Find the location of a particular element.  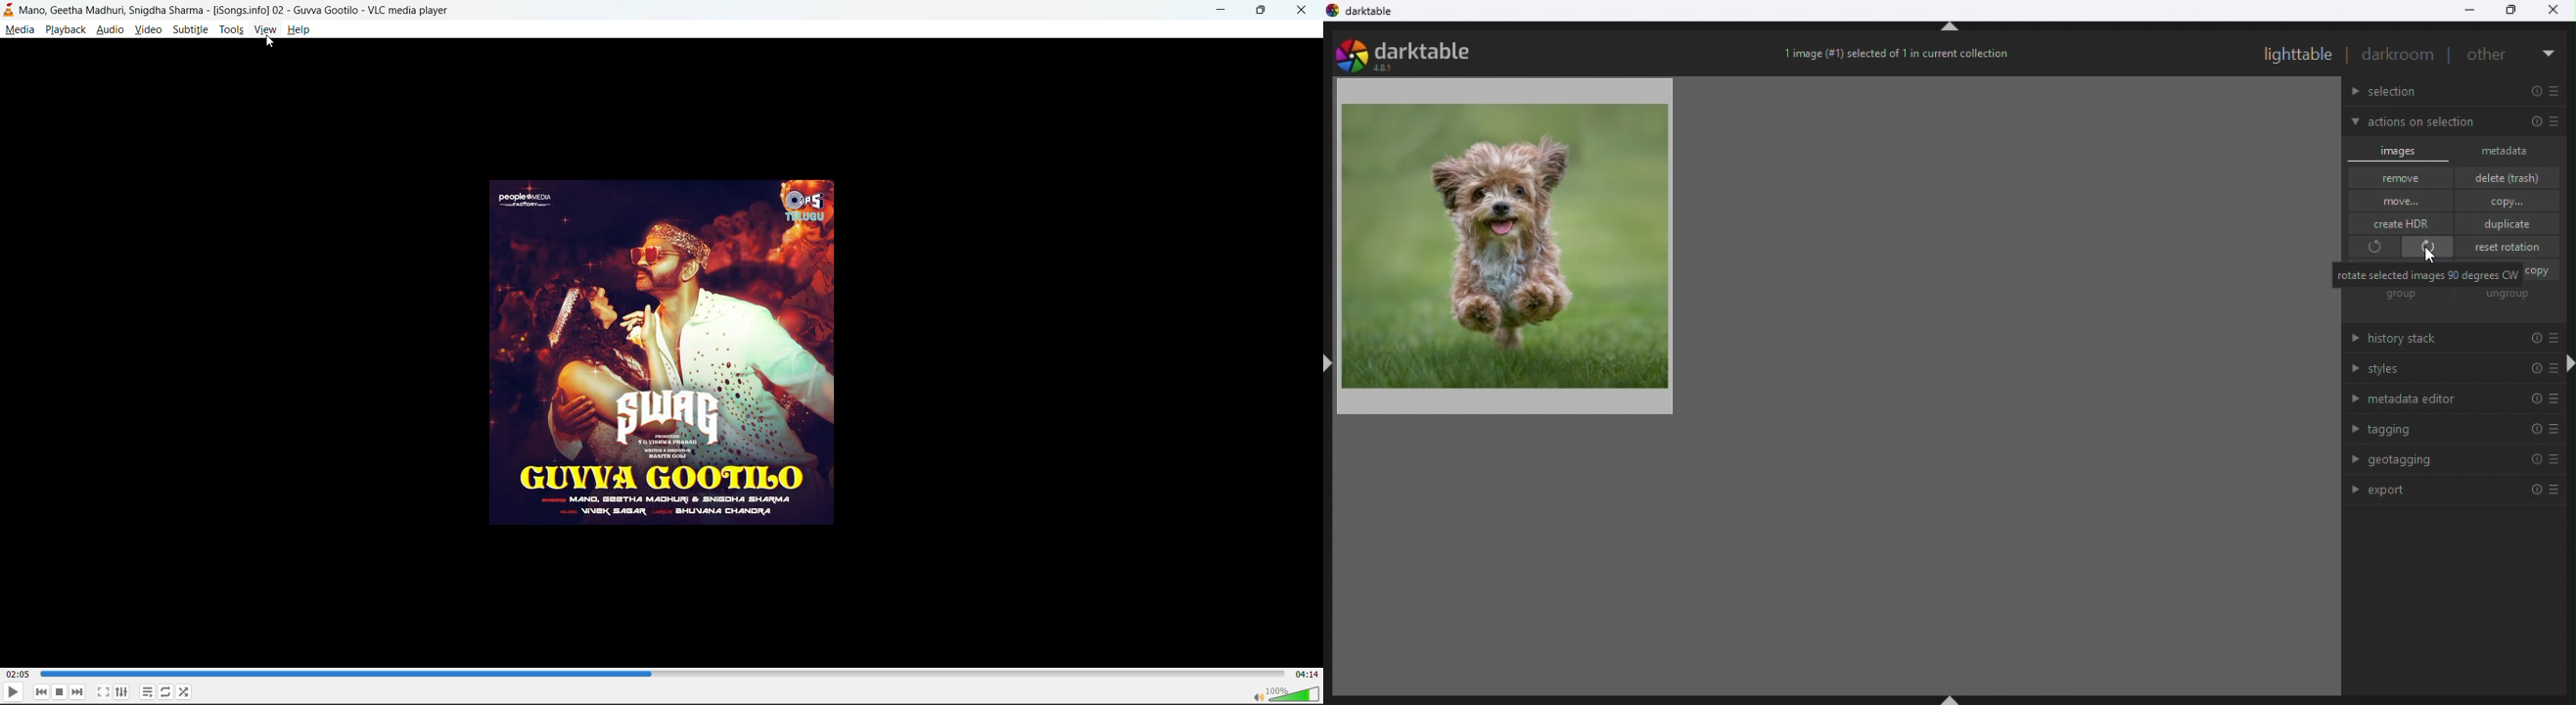

tools is located at coordinates (232, 29).